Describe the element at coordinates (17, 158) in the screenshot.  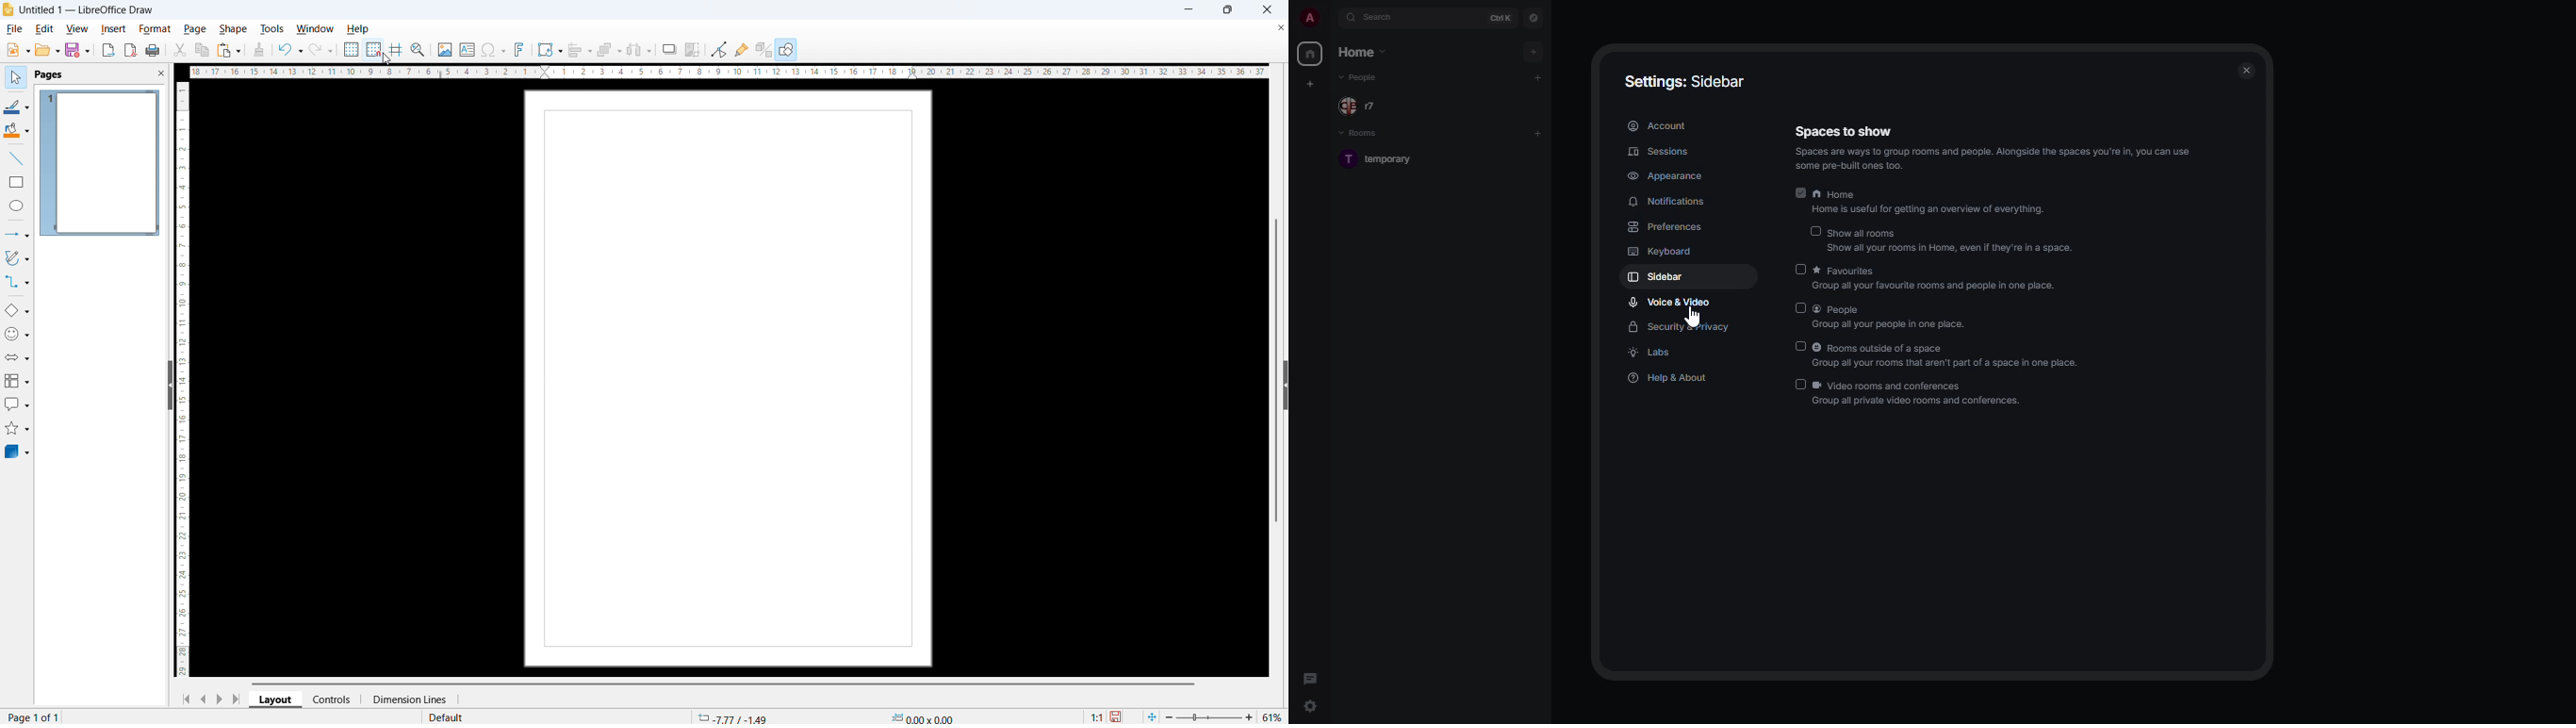
I see `line tool` at that location.